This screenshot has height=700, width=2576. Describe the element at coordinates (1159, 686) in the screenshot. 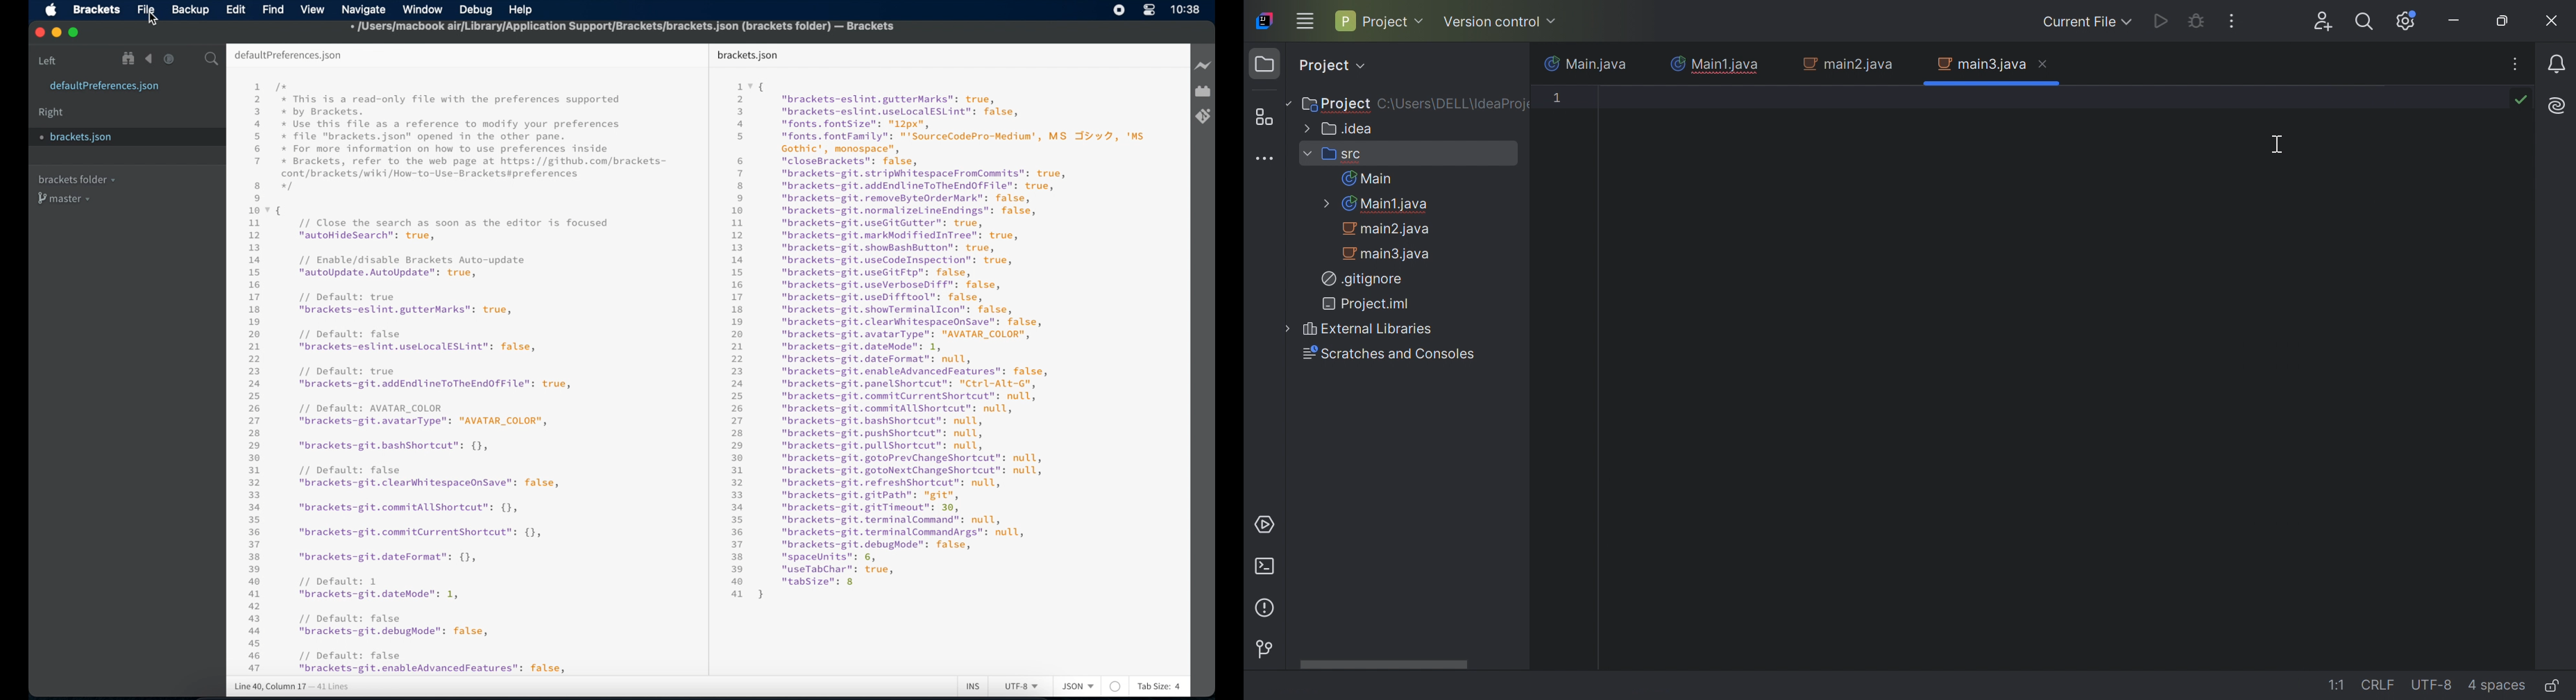

I see `tab size: 4` at that location.